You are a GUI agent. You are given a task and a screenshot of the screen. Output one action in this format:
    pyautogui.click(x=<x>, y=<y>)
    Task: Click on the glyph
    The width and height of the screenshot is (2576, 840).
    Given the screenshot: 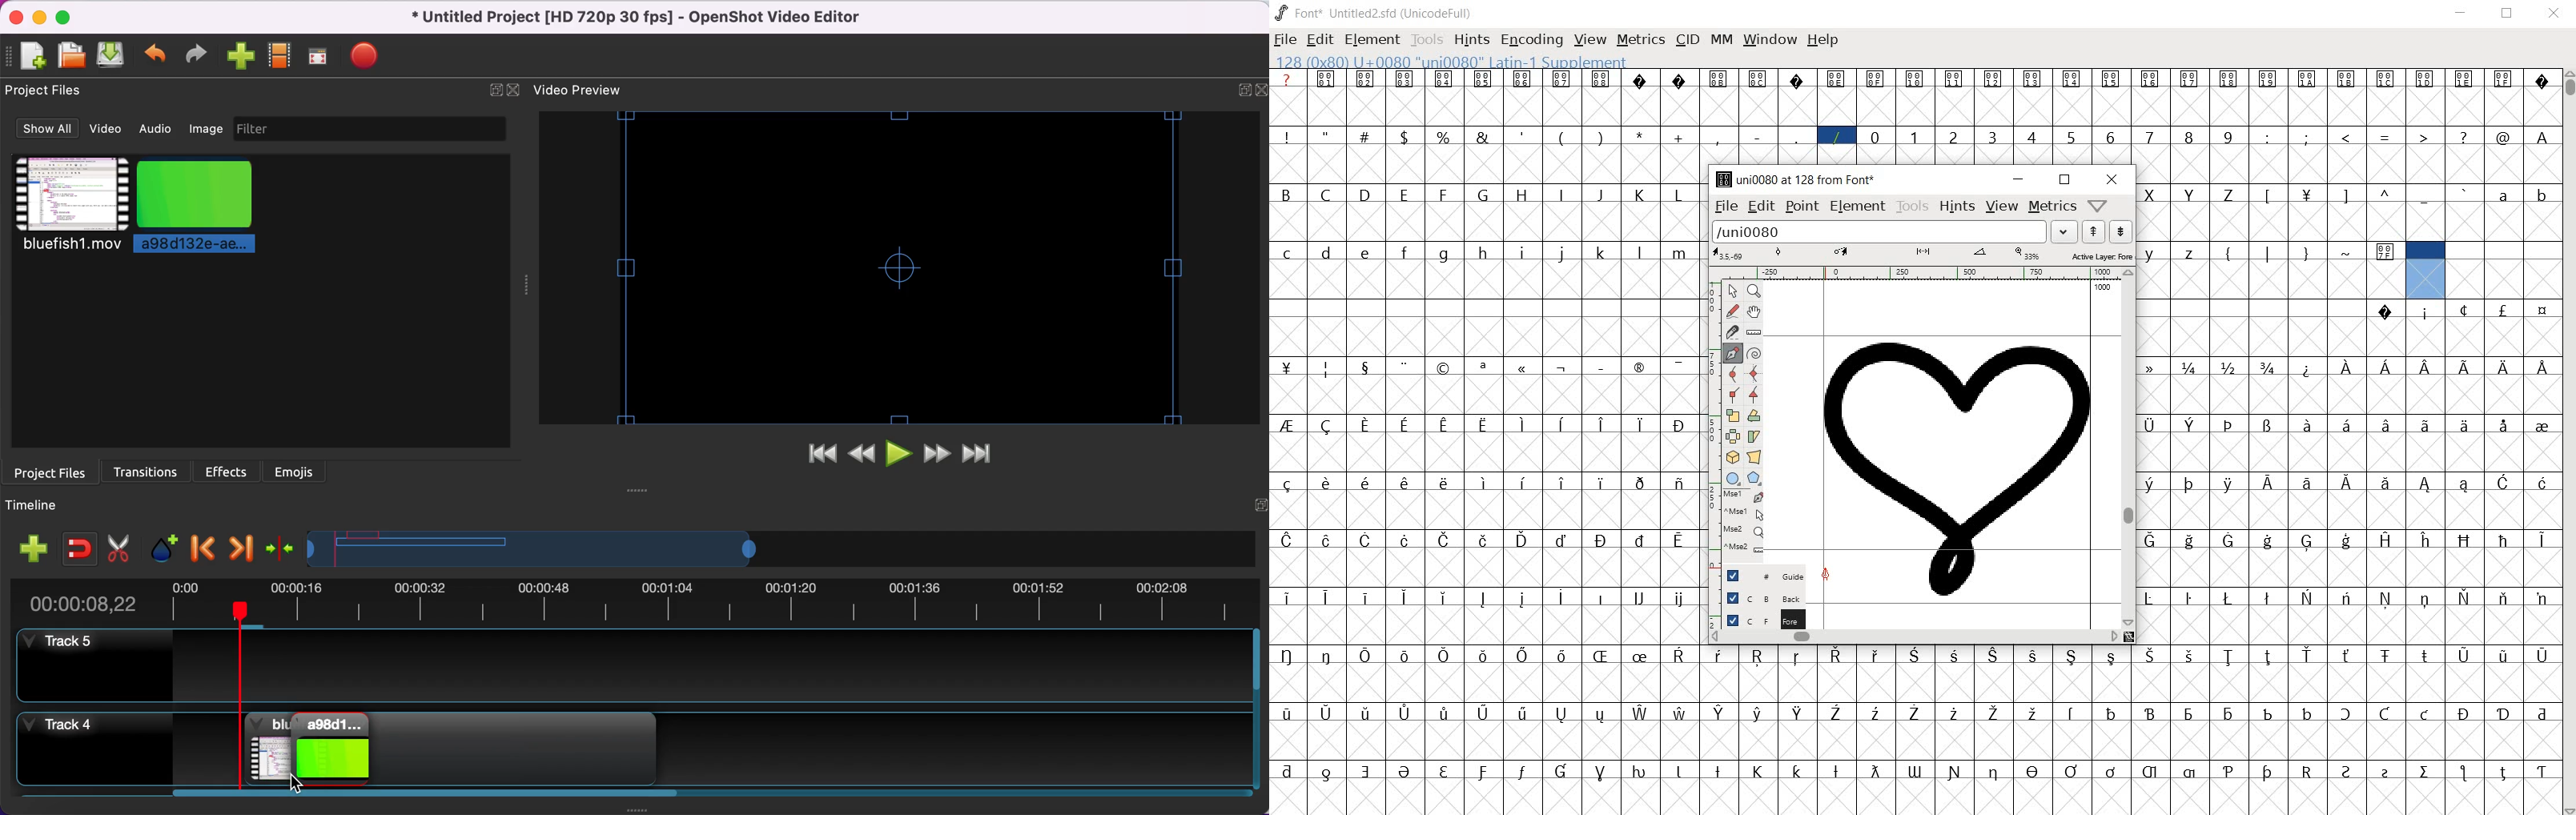 What is the action you would take?
    pyautogui.click(x=1404, y=252)
    